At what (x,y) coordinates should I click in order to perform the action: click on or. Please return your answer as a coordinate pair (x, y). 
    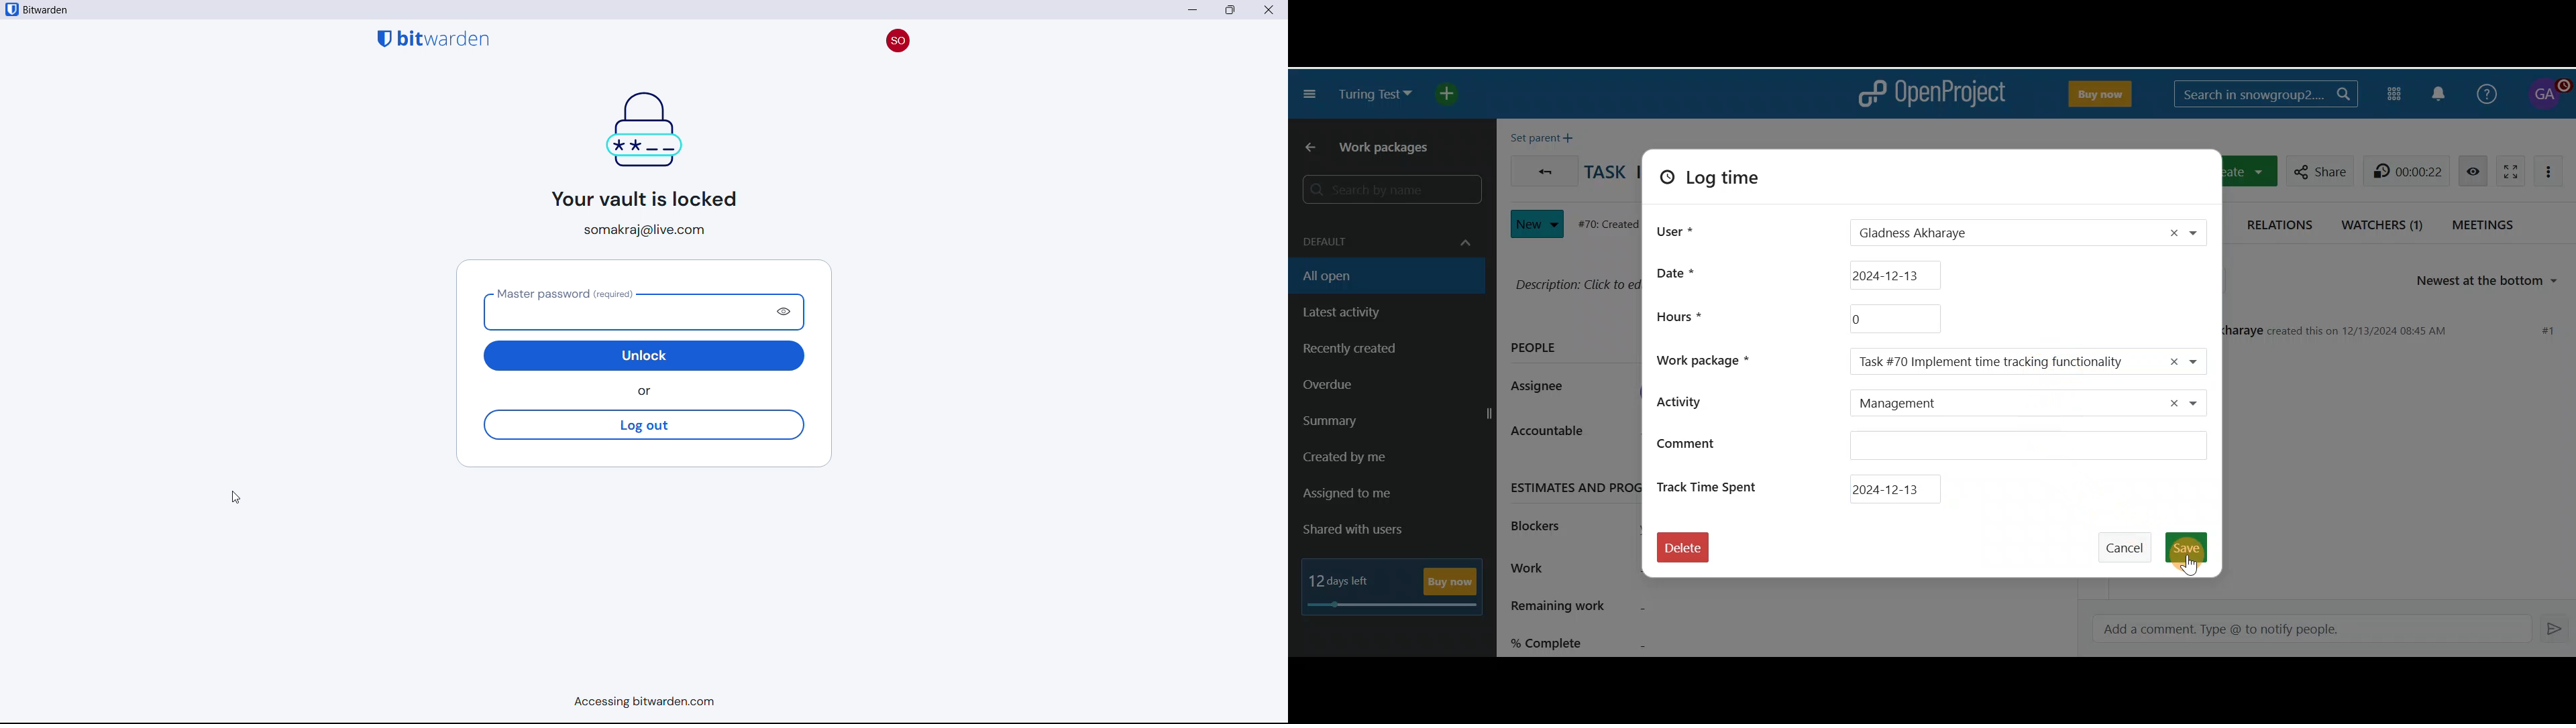
    Looking at the image, I should click on (648, 391).